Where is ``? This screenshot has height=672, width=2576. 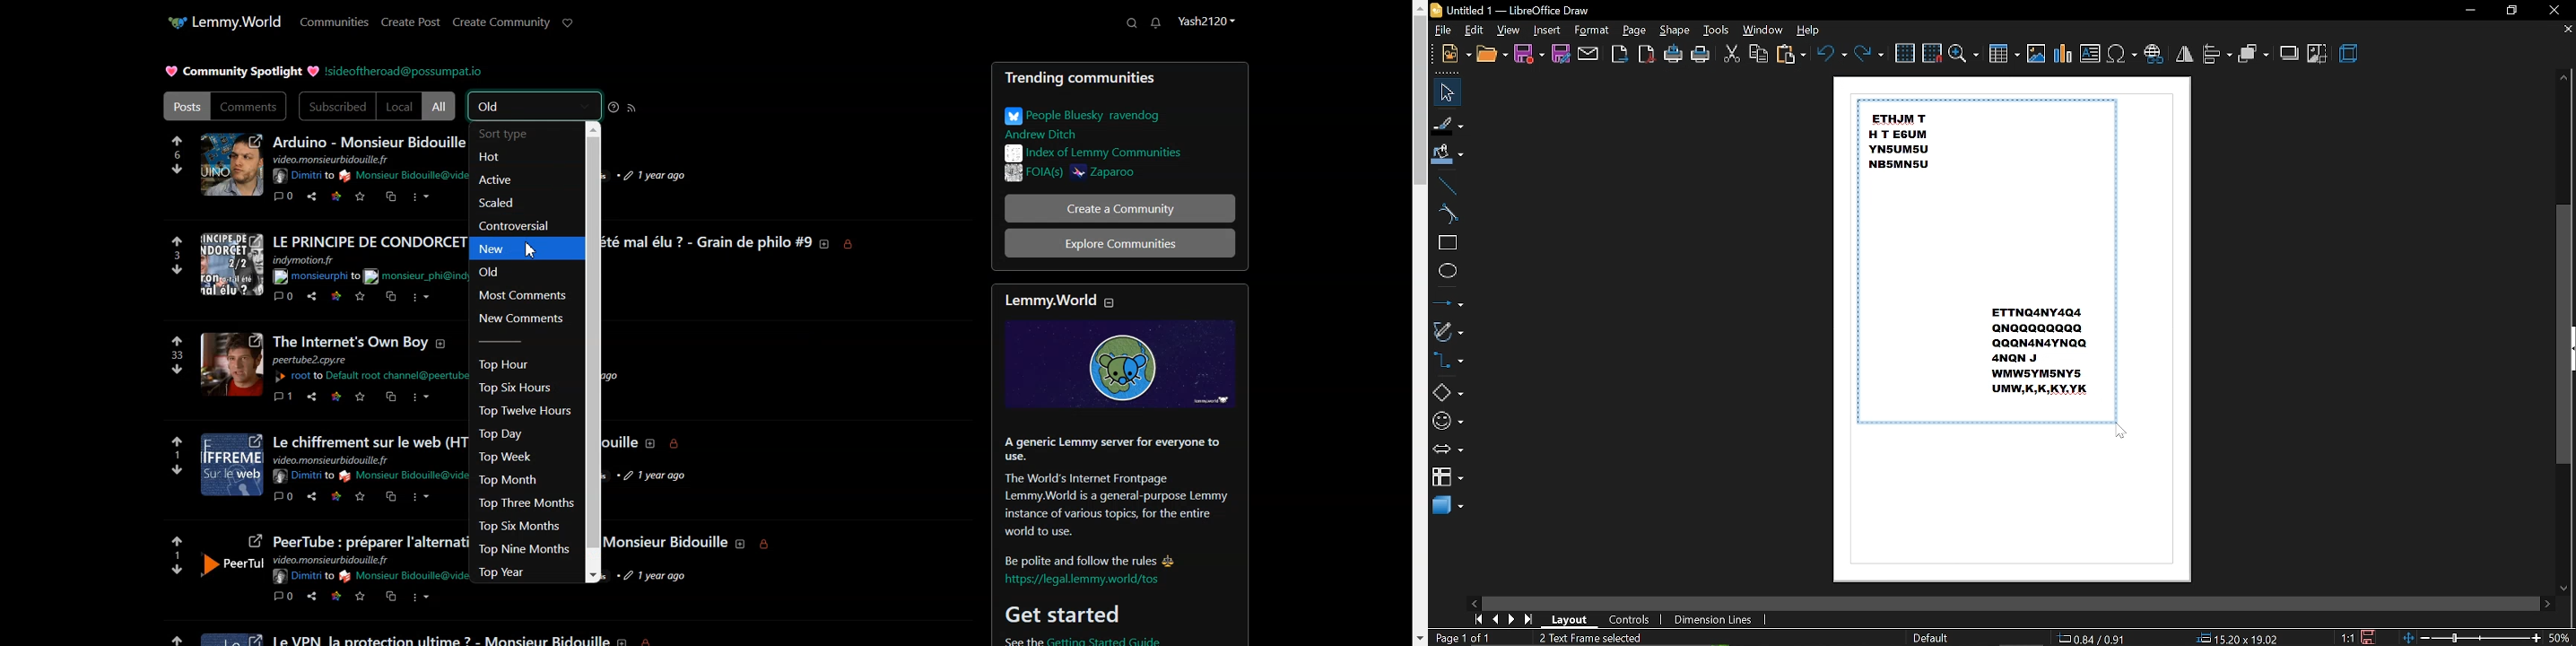
 is located at coordinates (650, 176).